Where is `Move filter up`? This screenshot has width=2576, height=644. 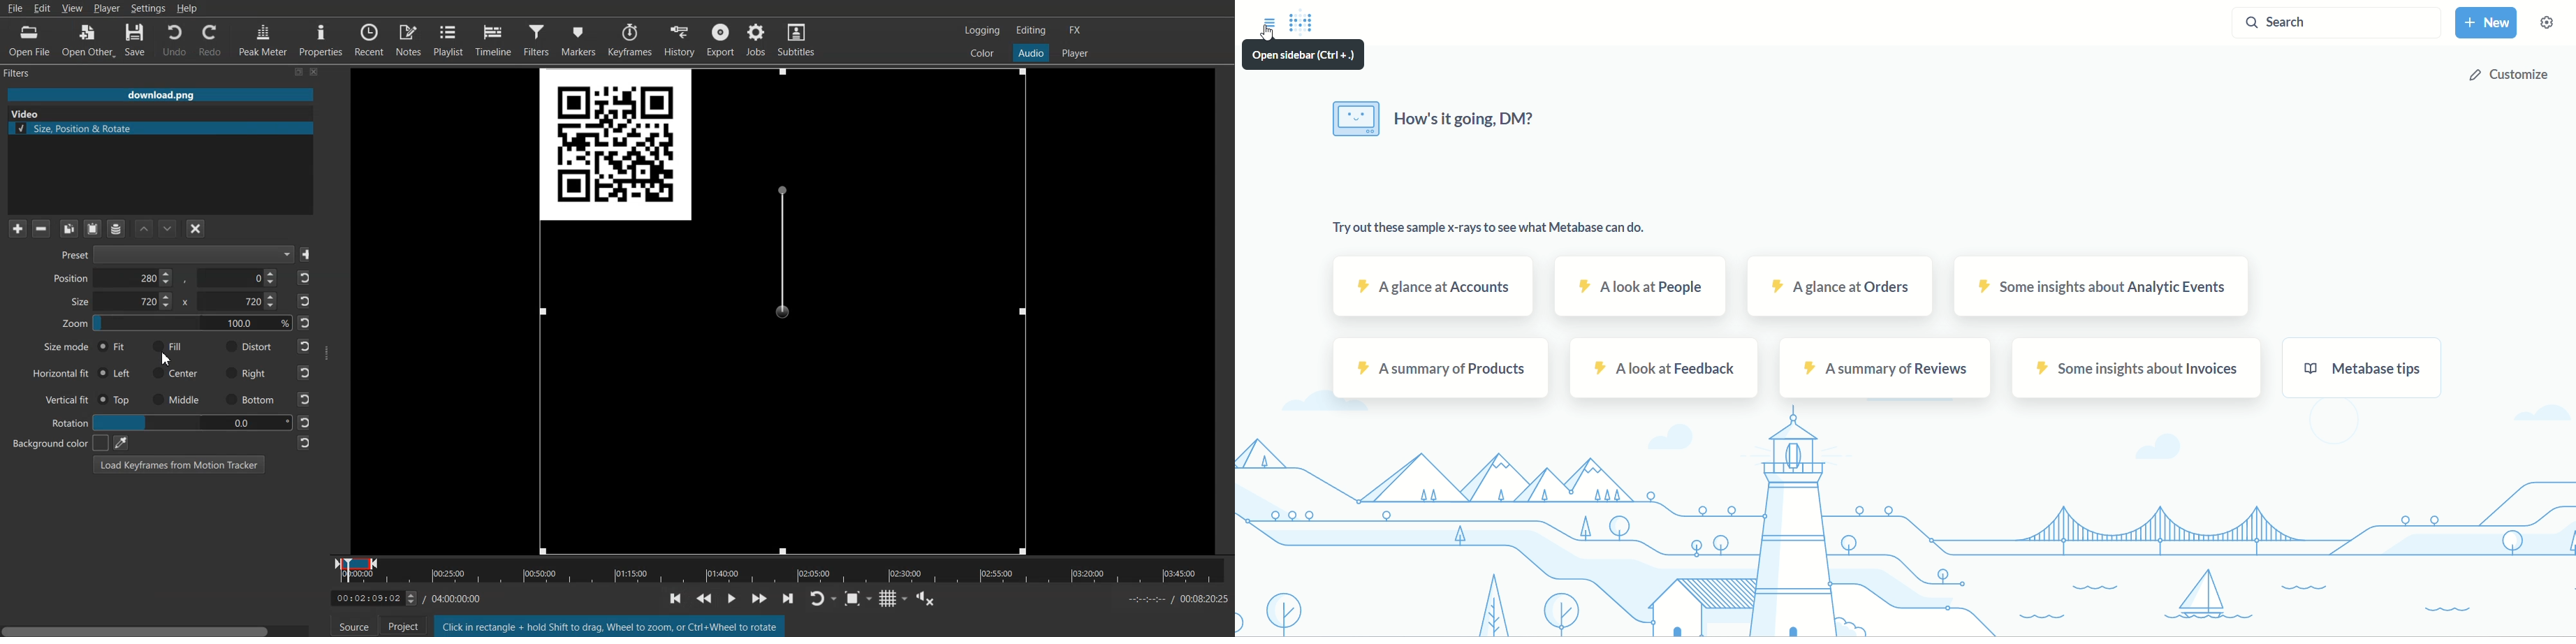
Move filter up is located at coordinates (144, 228).